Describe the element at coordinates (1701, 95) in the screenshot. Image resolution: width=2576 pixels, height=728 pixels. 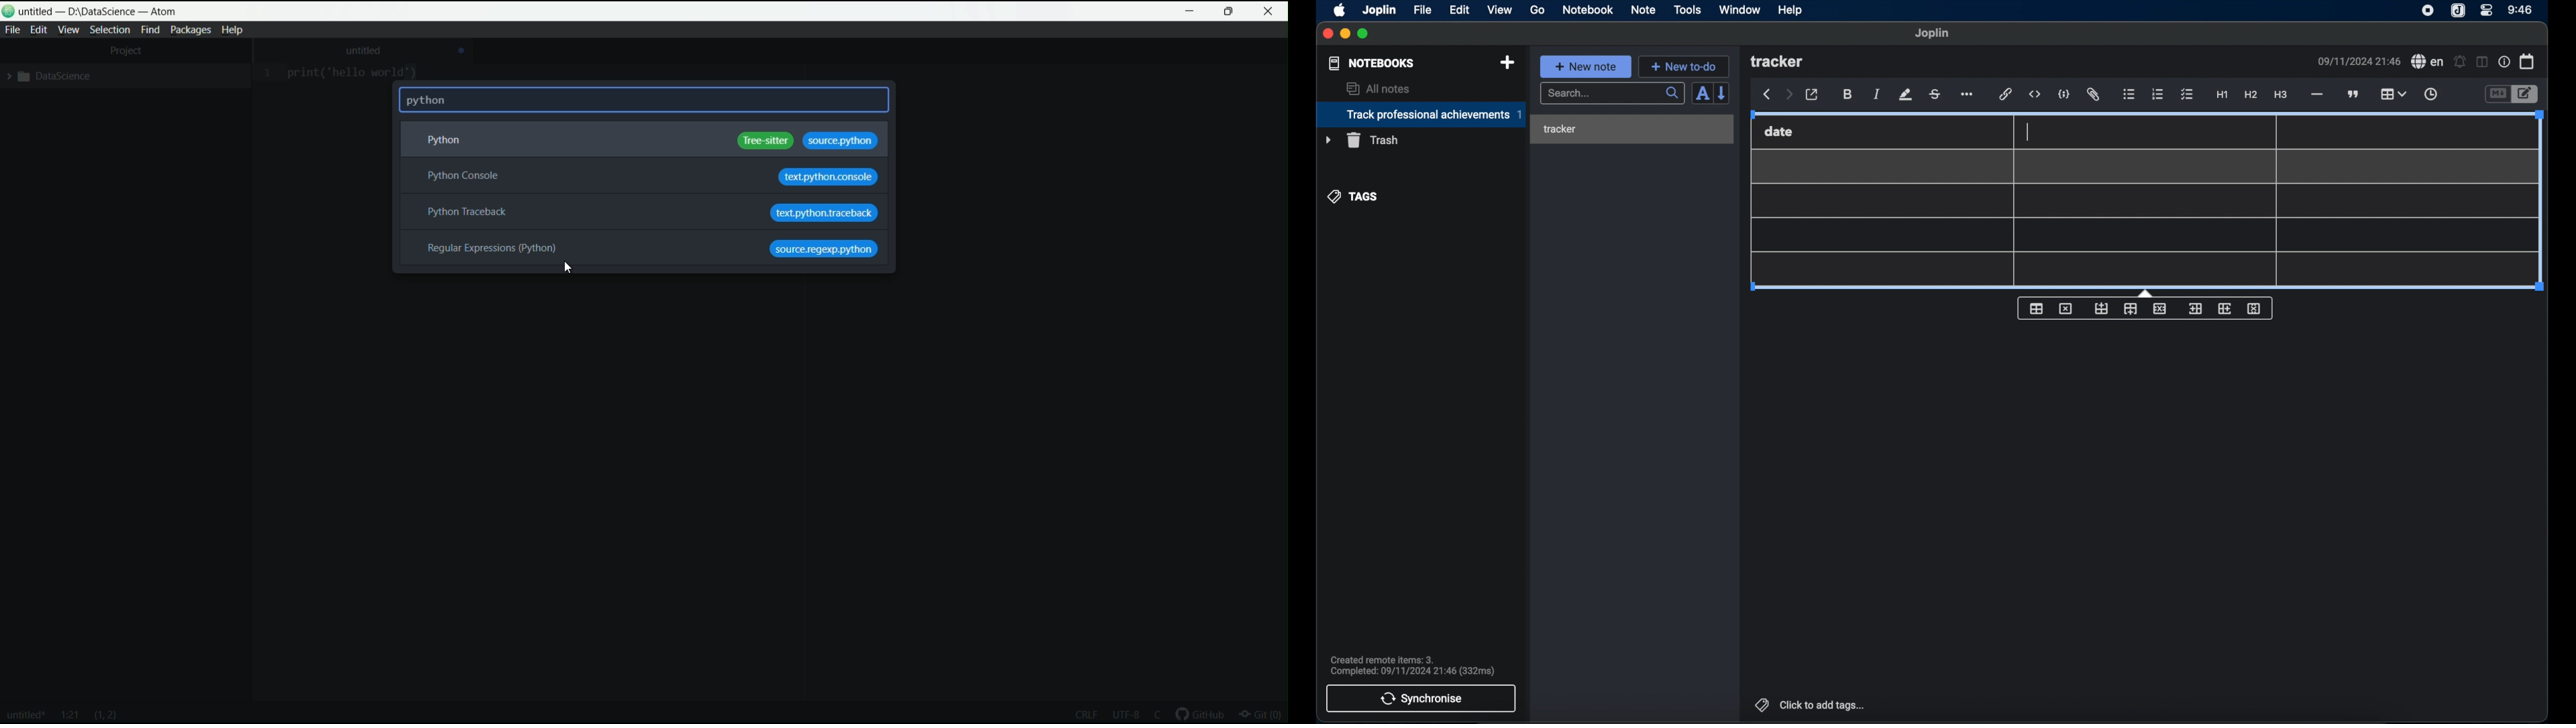
I see `toggle sort order field` at that location.